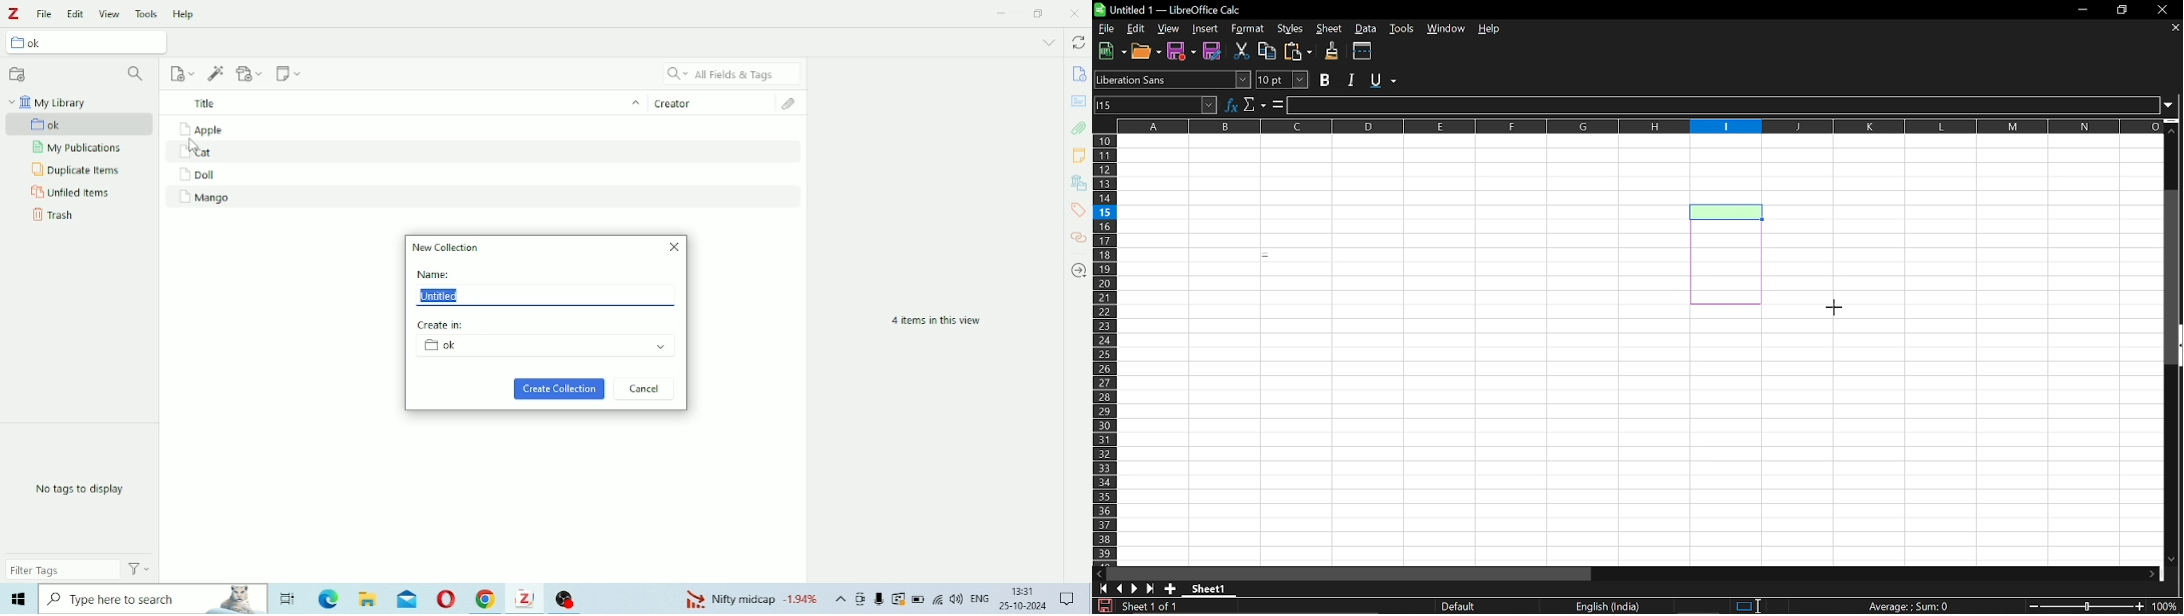 The width and height of the screenshot is (2184, 616). Describe the element at coordinates (545, 345) in the screenshot. I see `ok` at that location.